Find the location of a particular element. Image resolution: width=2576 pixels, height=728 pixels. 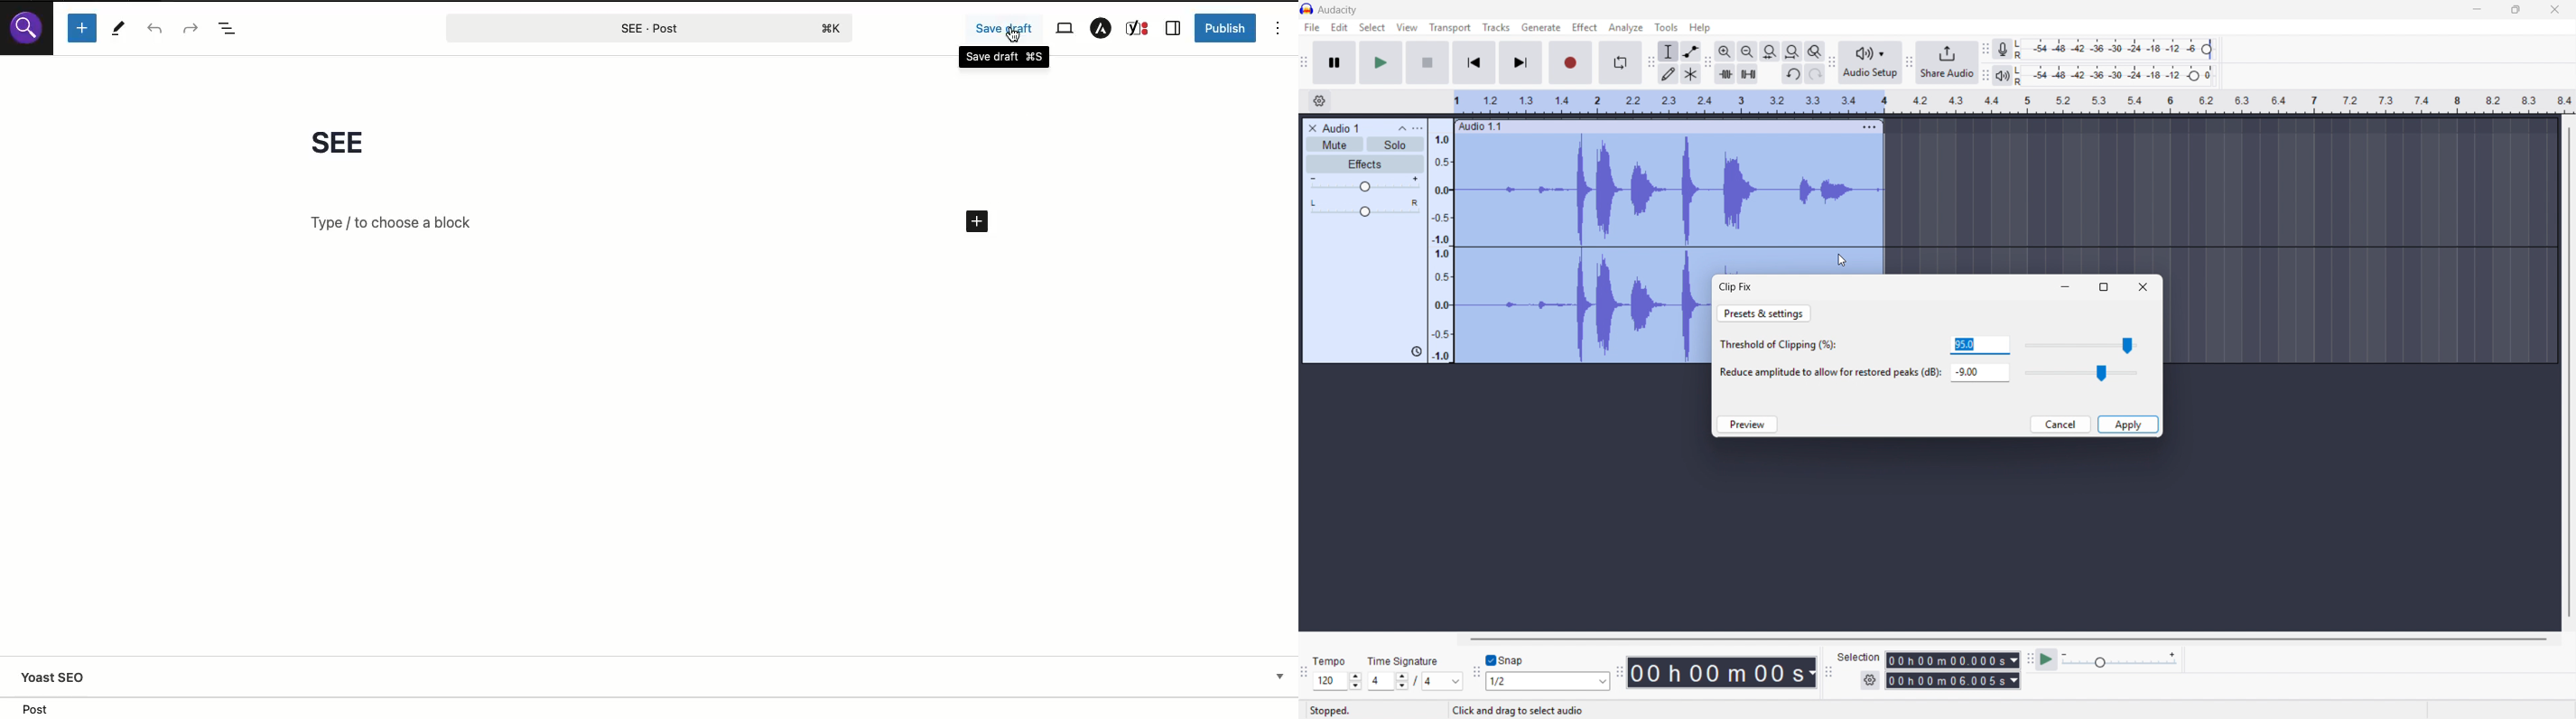

Sidebar is located at coordinates (1174, 29).